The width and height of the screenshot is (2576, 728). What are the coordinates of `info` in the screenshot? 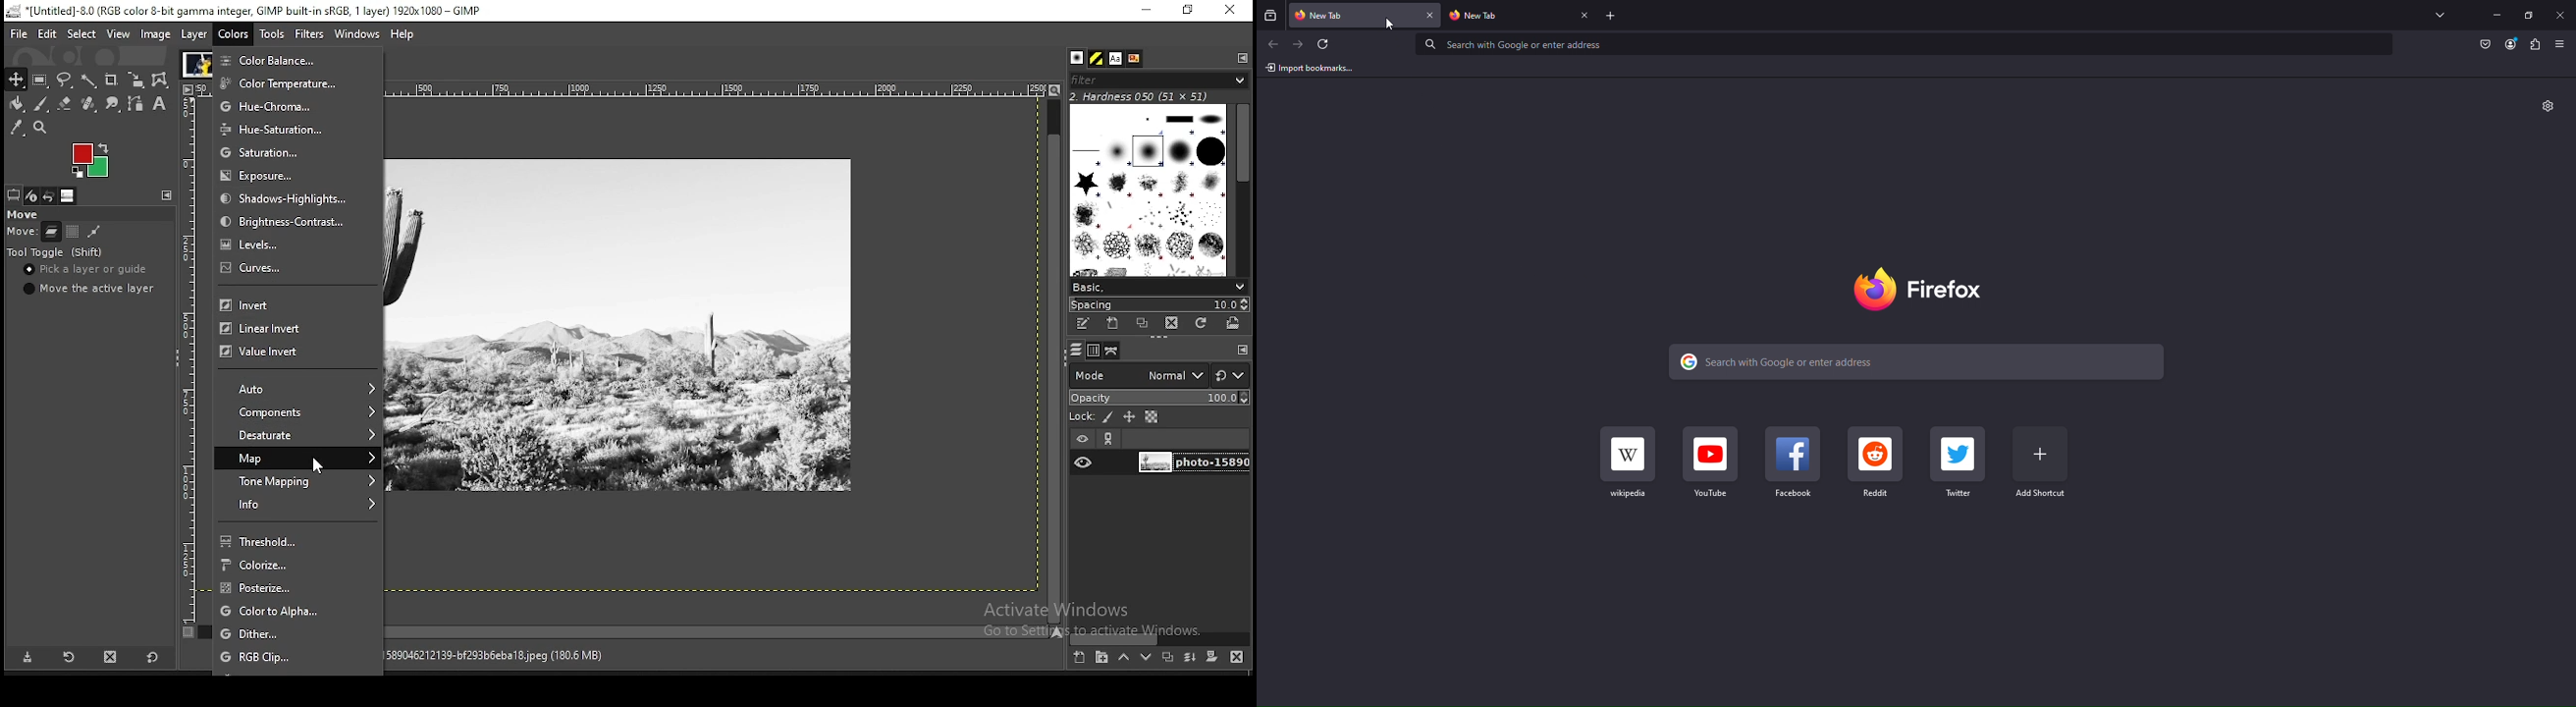 It's located at (299, 505).